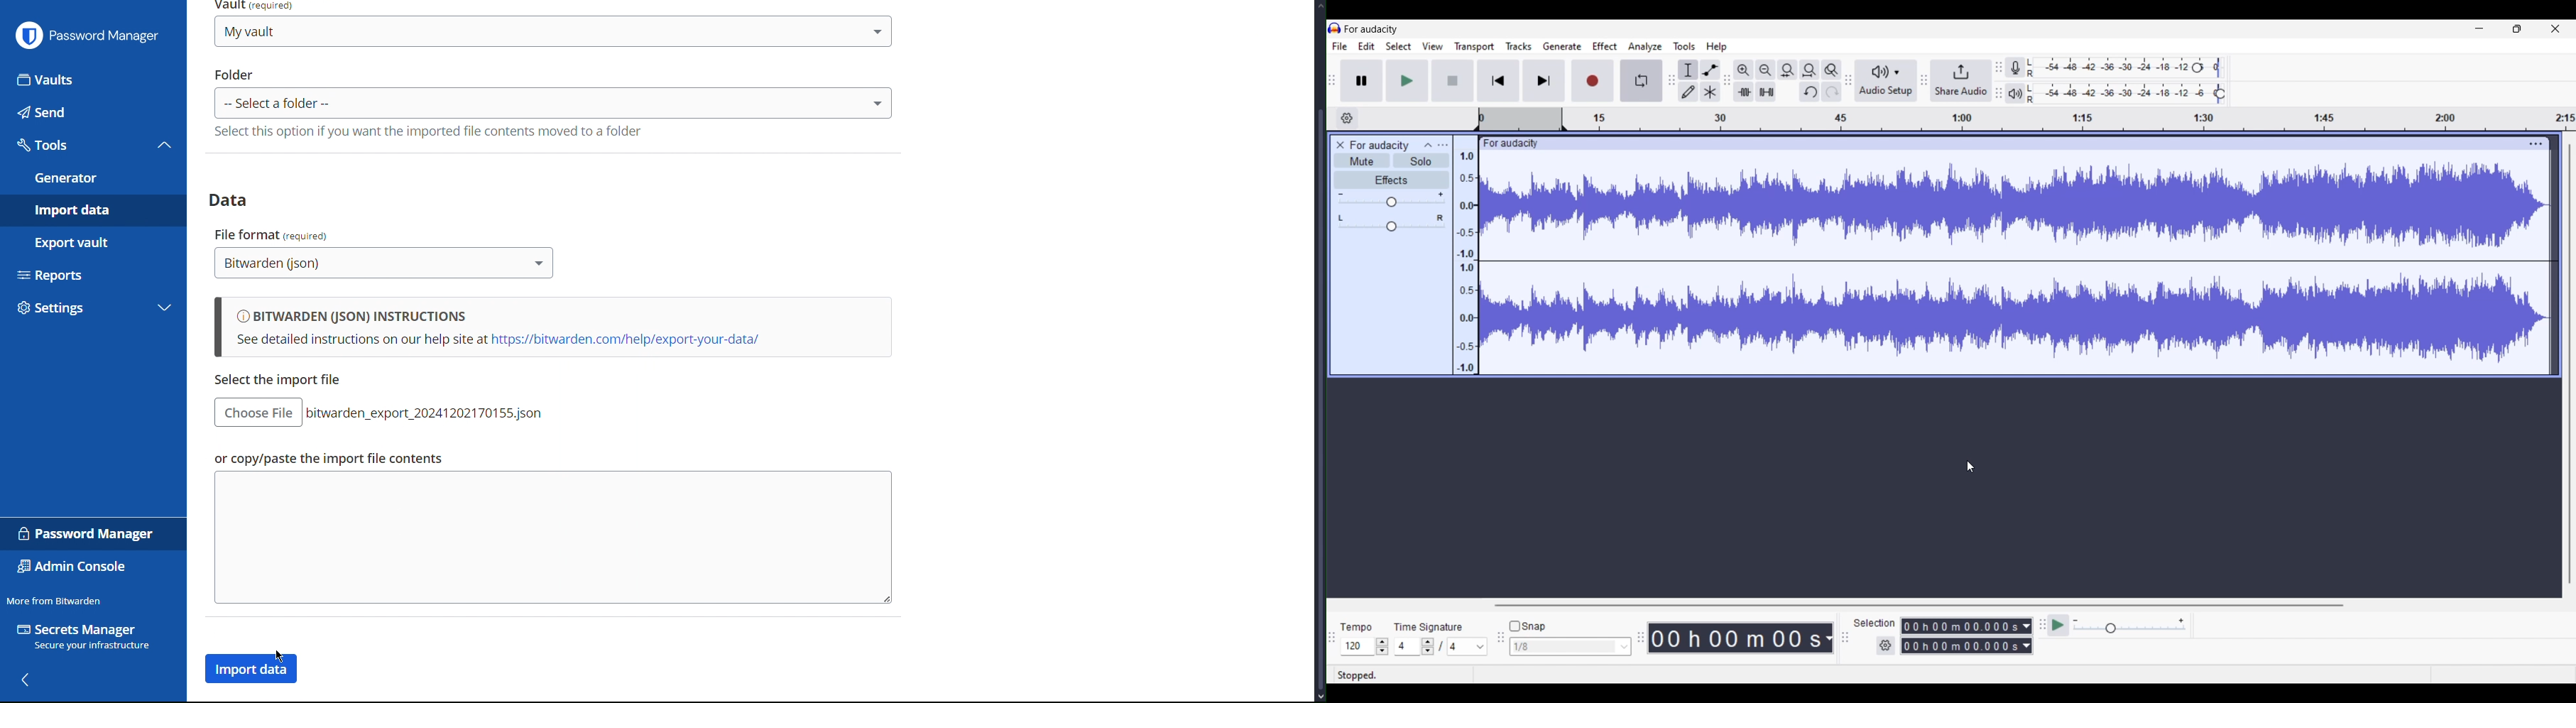 Image resolution: width=2576 pixels, height=728 pixels. I want to click on 1/8 (Type in snap), so click(1561, 648).